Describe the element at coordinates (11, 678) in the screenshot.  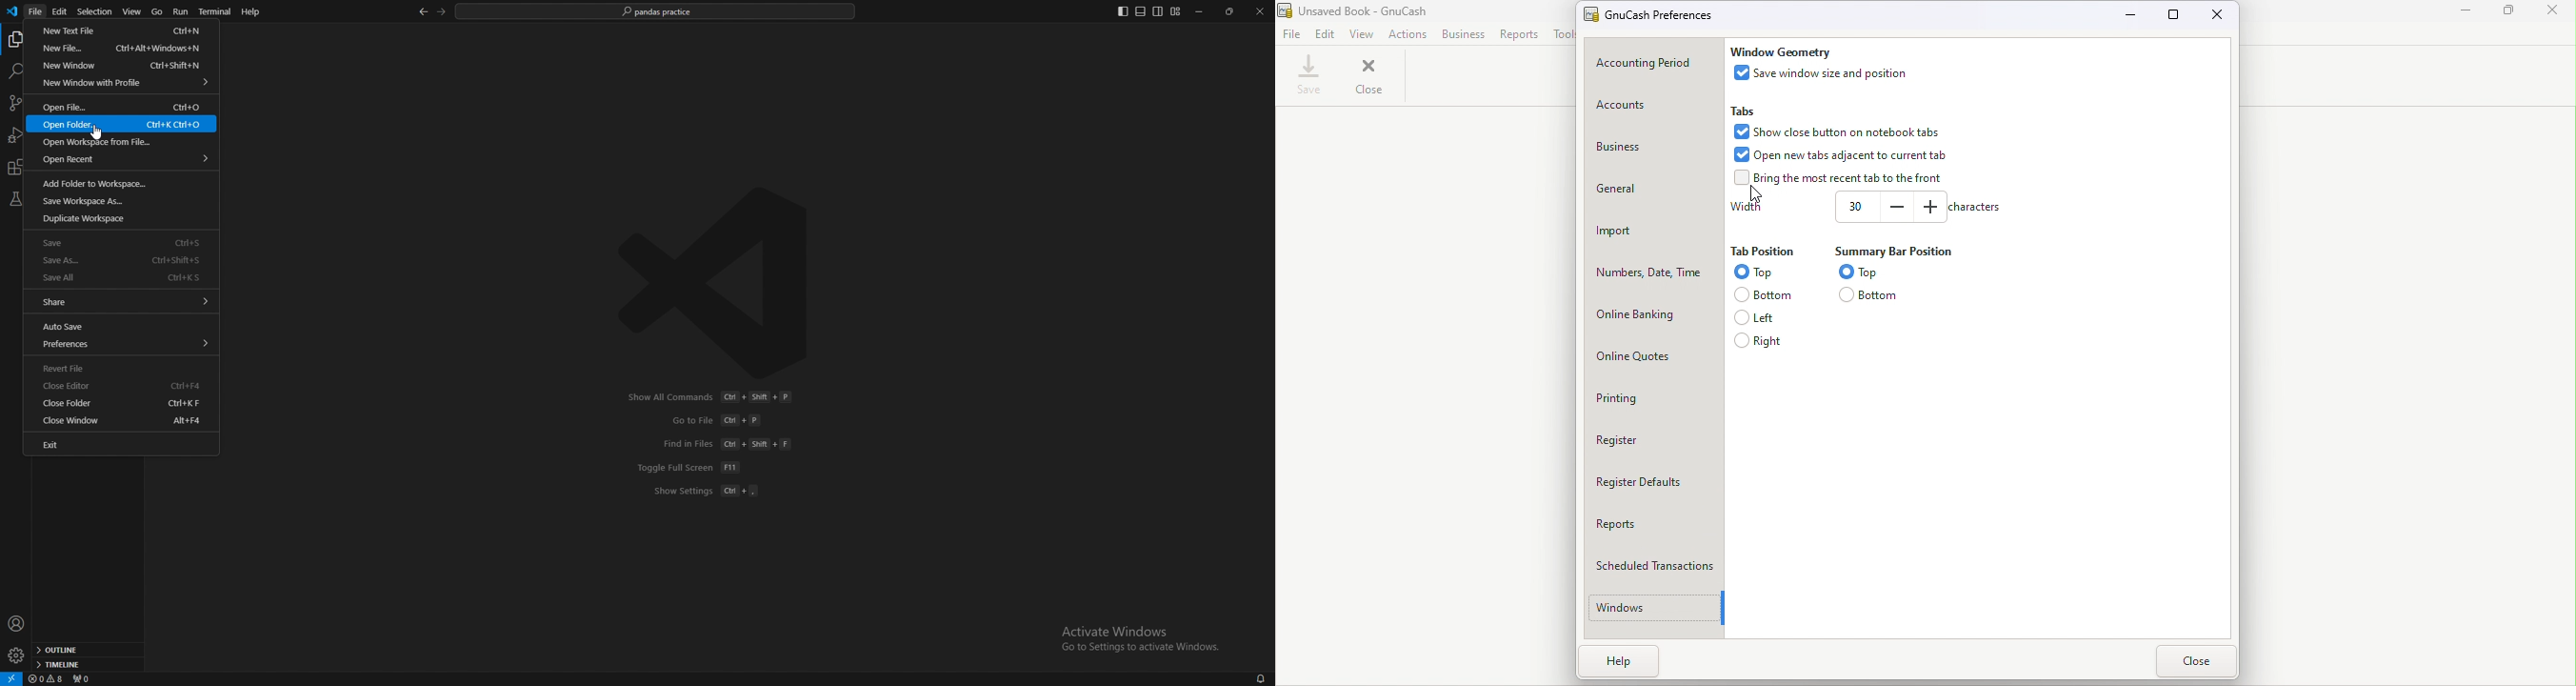
I see `remote window` at that location.